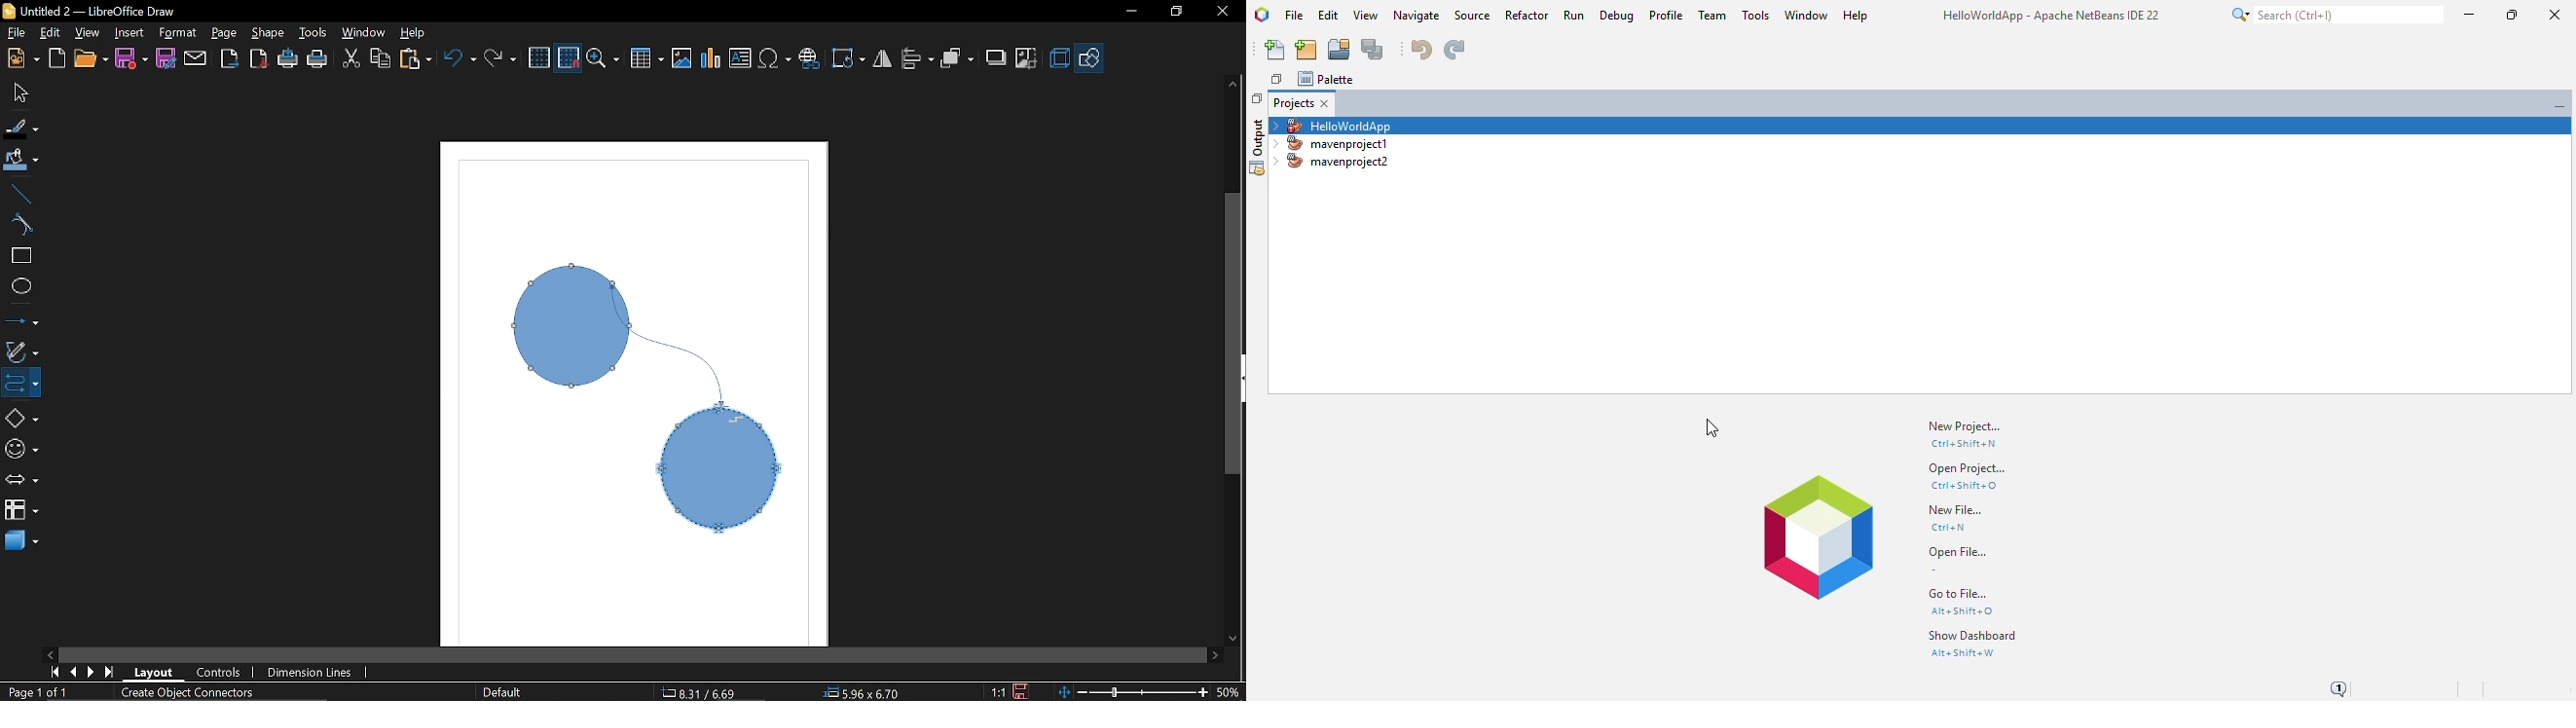  Describe the element at coordinates (315, 672) in the screenshot. I see `Dimension lines` at that location.